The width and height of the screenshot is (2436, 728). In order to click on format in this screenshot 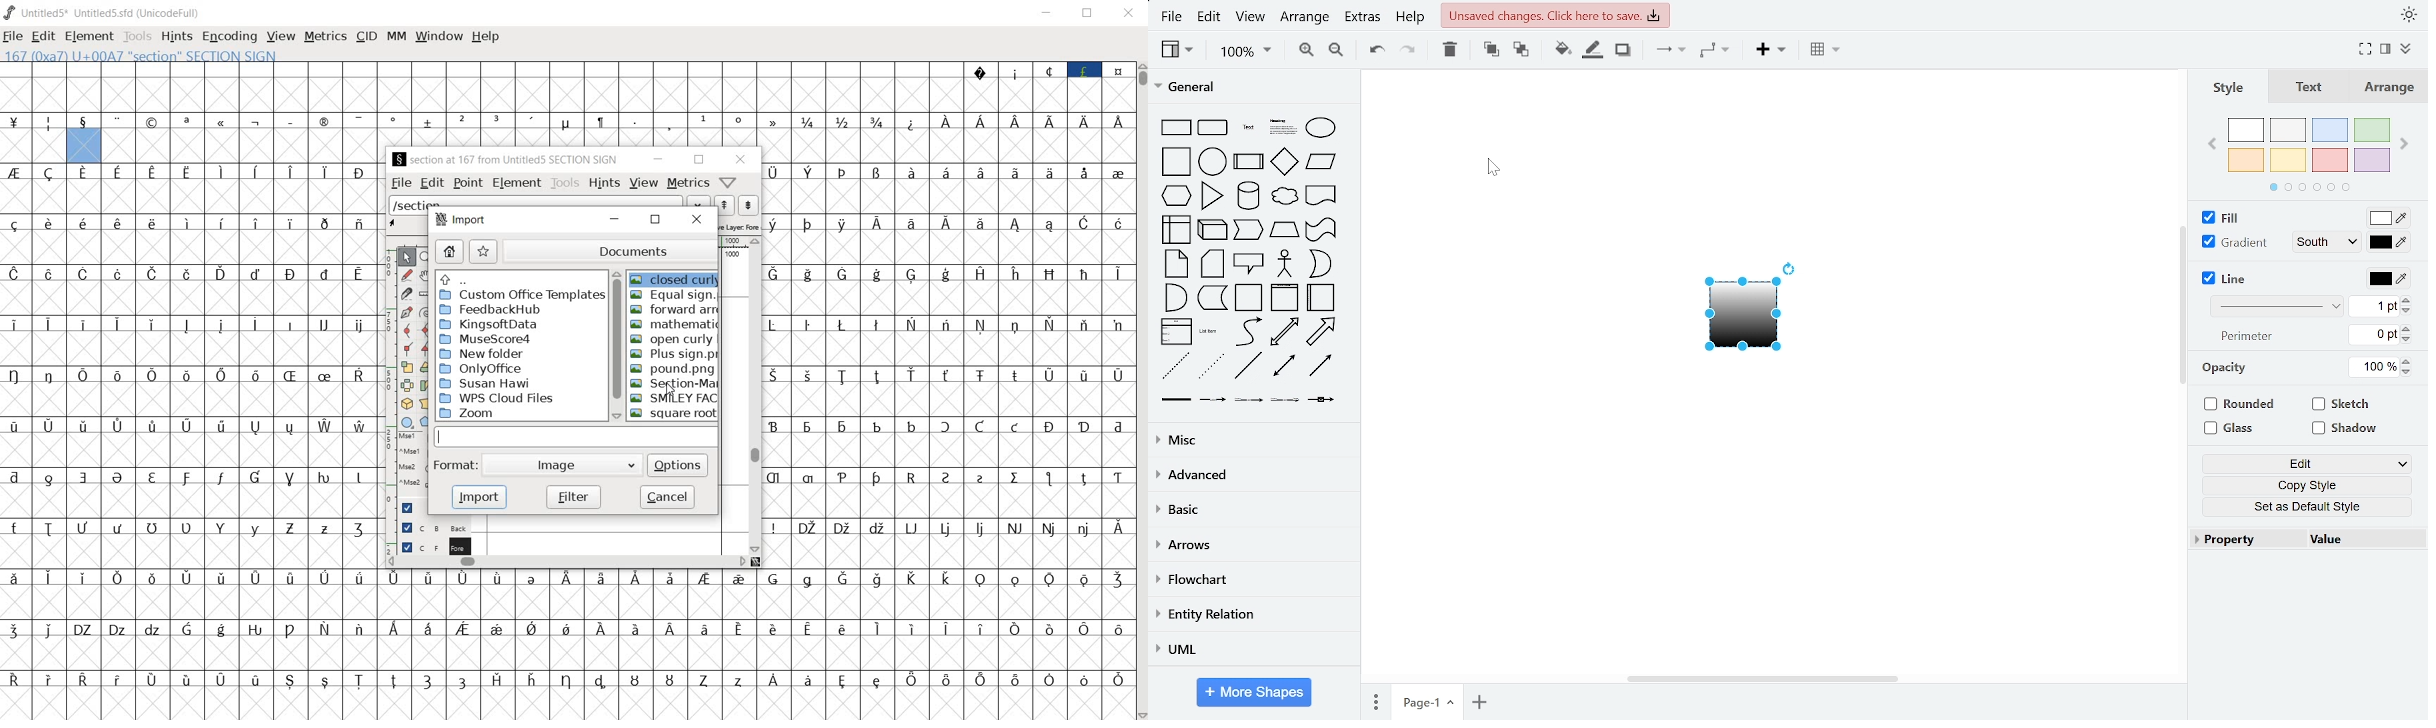, I will do `click(2386, 49)`.